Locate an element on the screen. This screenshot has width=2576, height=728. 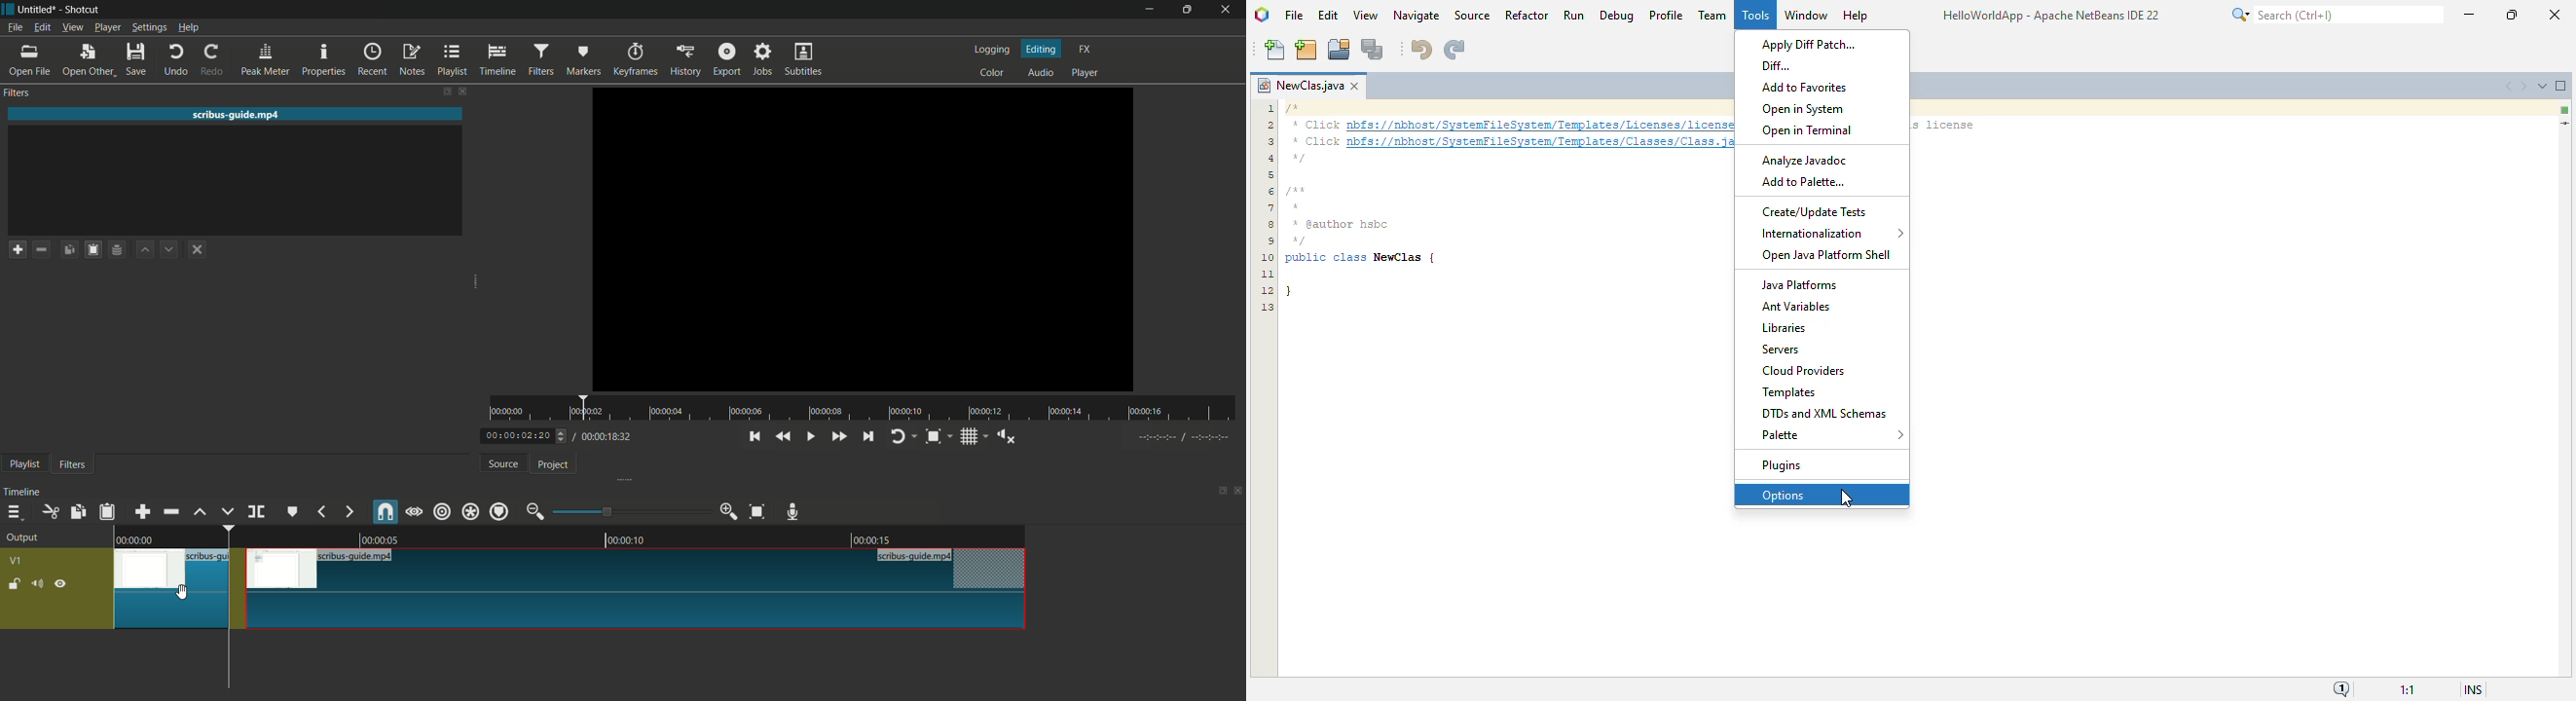
settings menu is located at coordinates (147, 27).